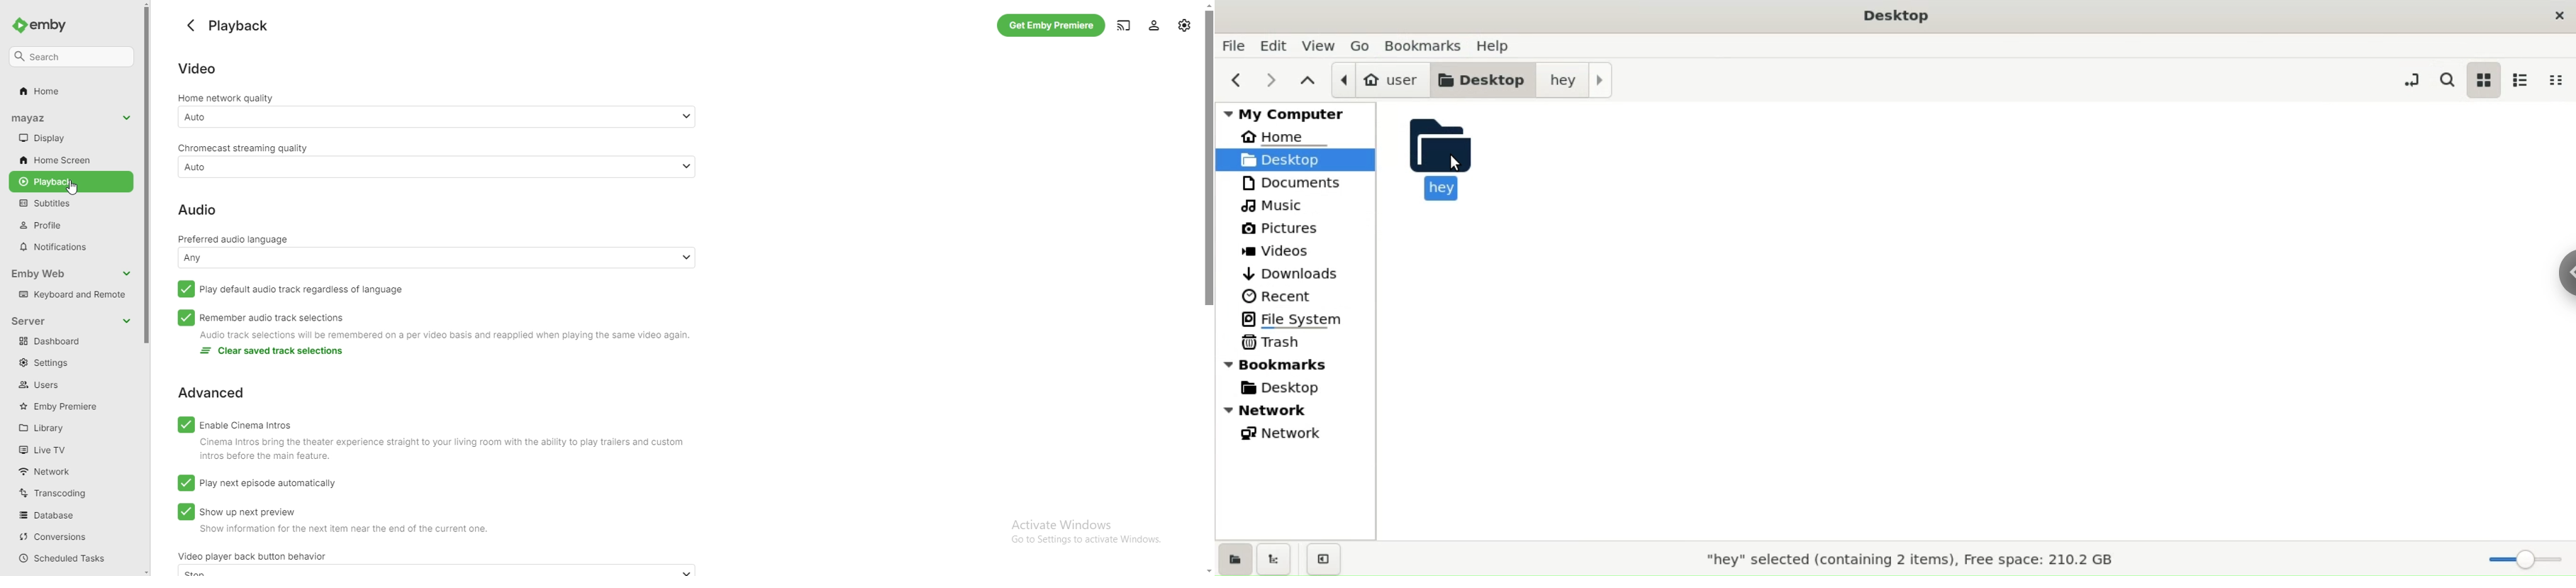 The height and width of the screenshot is (588, 2576). What do you see at coordinates (227, 98) in the screenshot?
I see `home network quality` at bounding box center [227, 98].